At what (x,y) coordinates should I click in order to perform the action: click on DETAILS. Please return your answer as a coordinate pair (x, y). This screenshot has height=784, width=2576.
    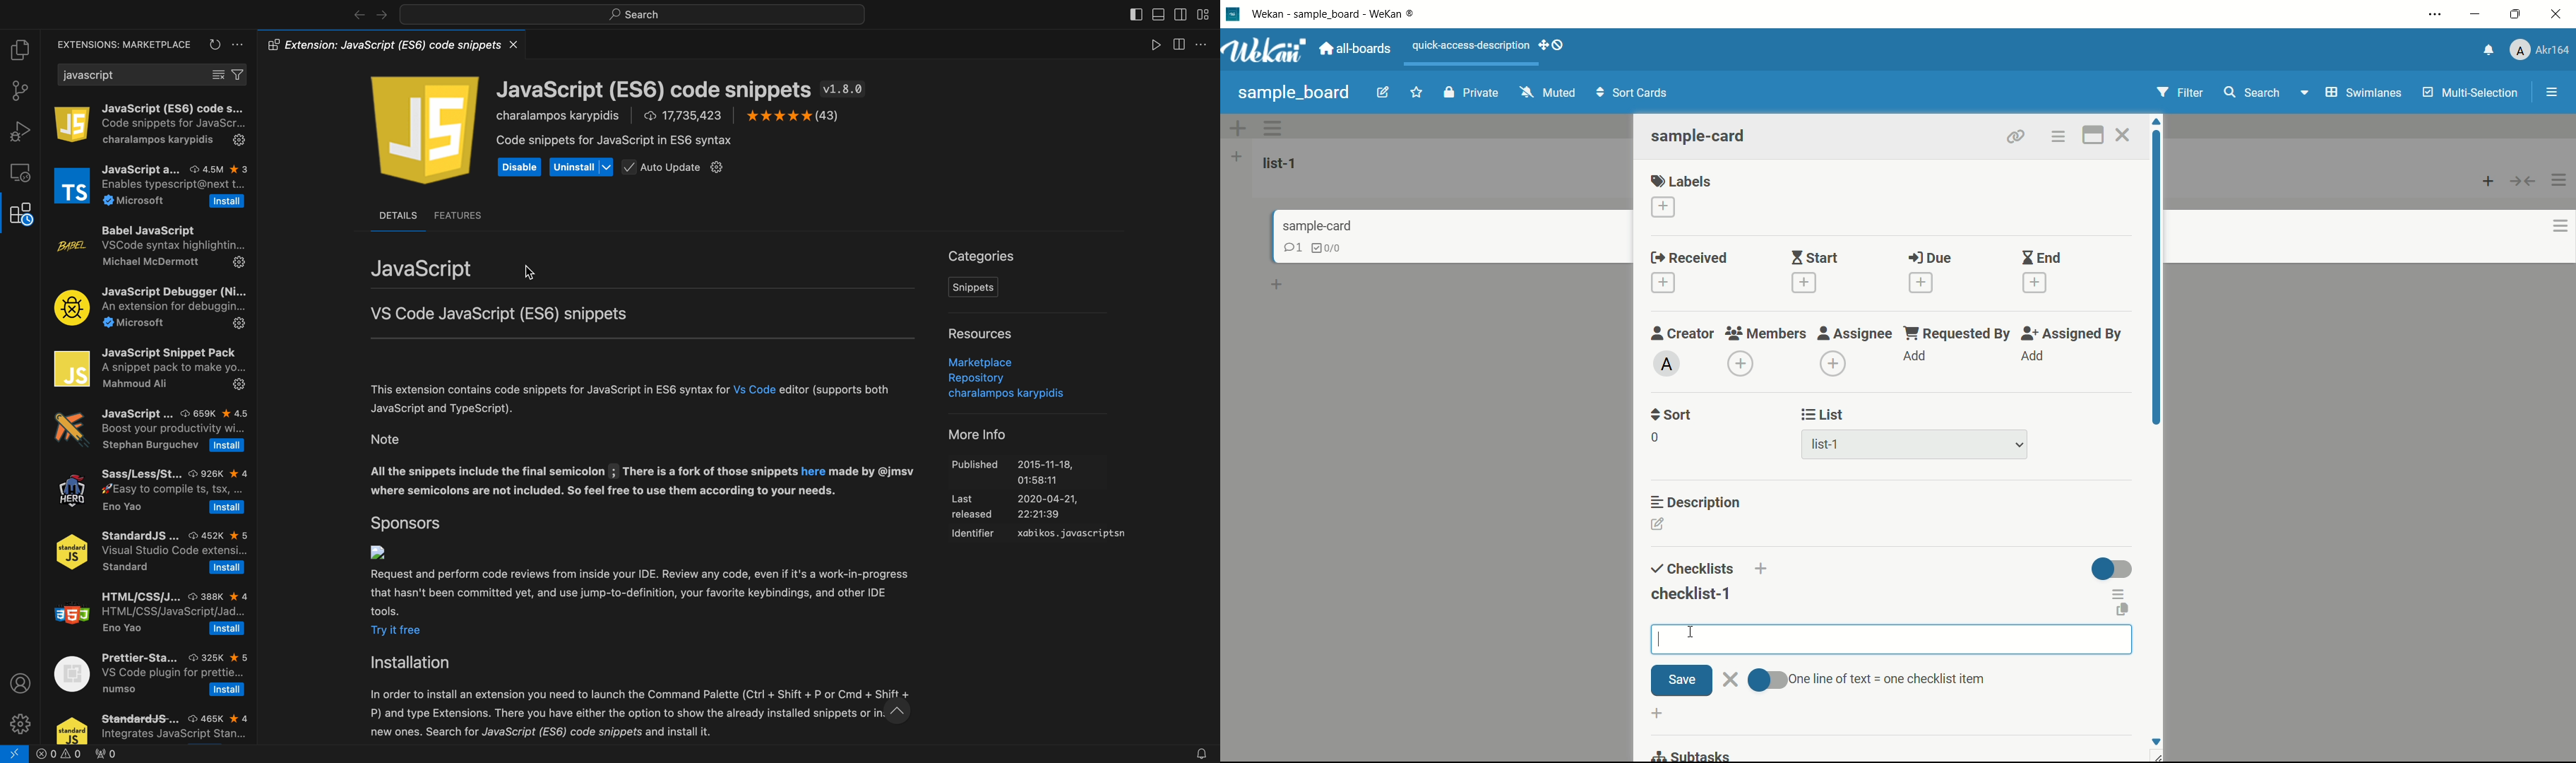
    Looking at the image, I should click on (397, 214).